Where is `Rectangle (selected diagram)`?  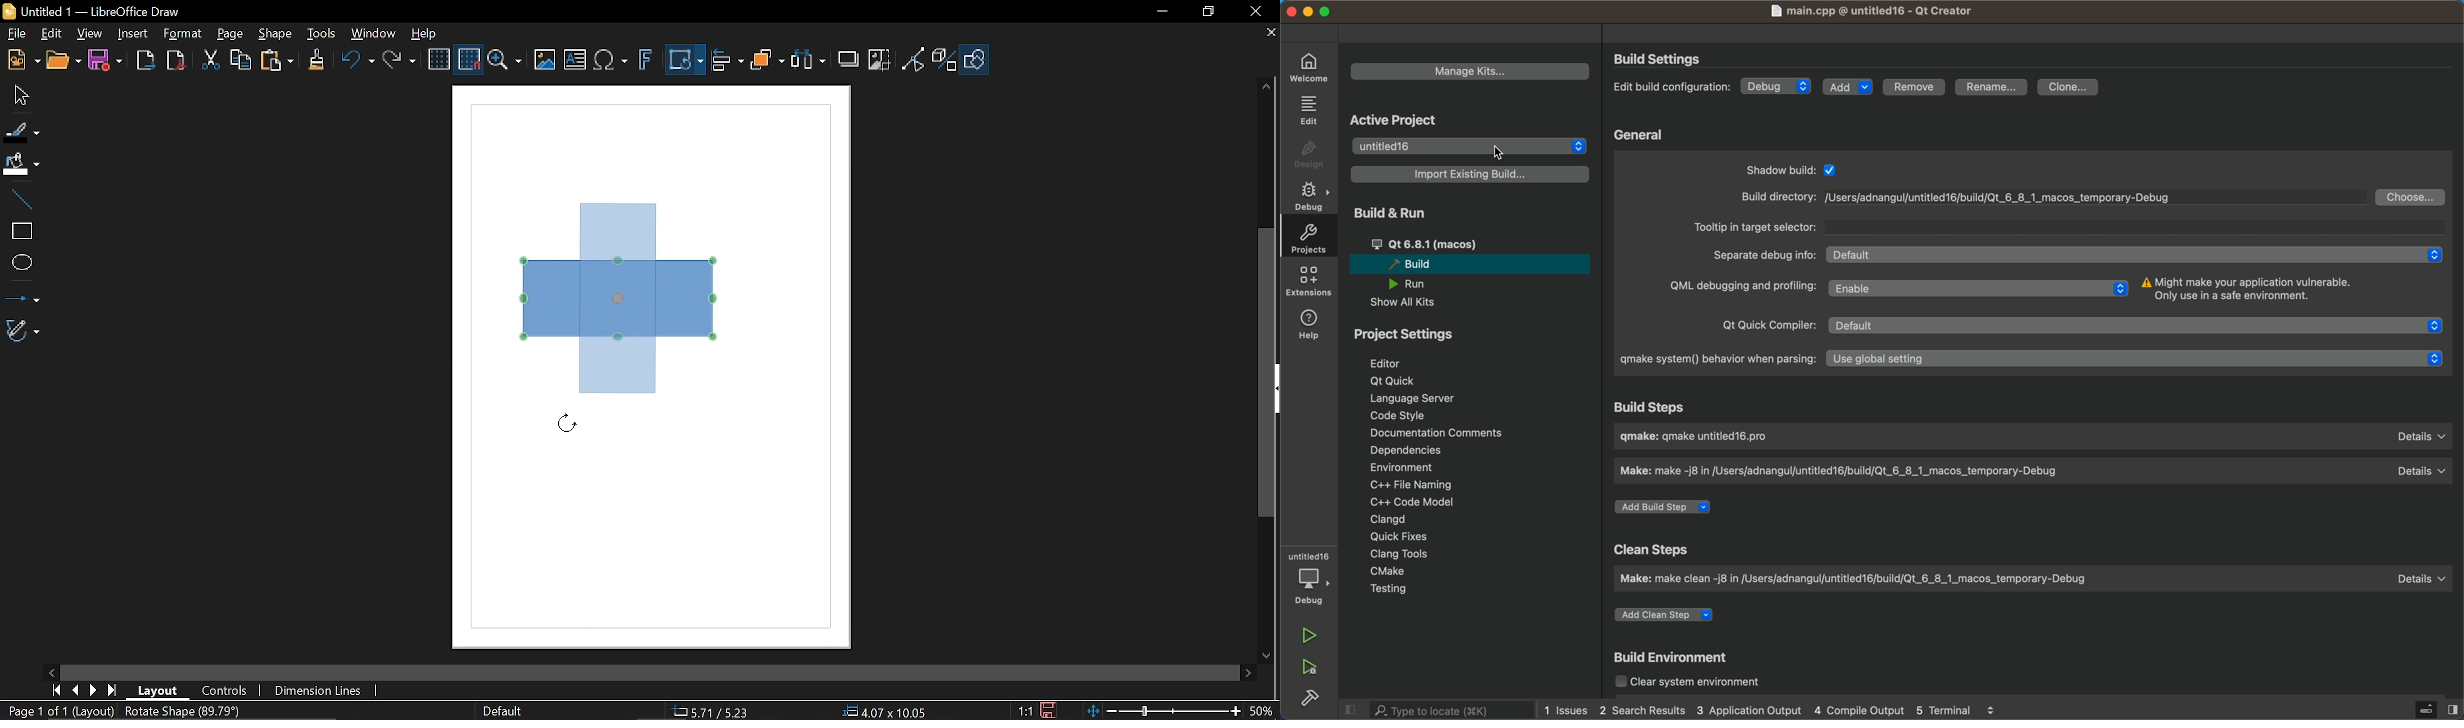 Rectangle (selected diagram) is located at coordinates (622, 297).